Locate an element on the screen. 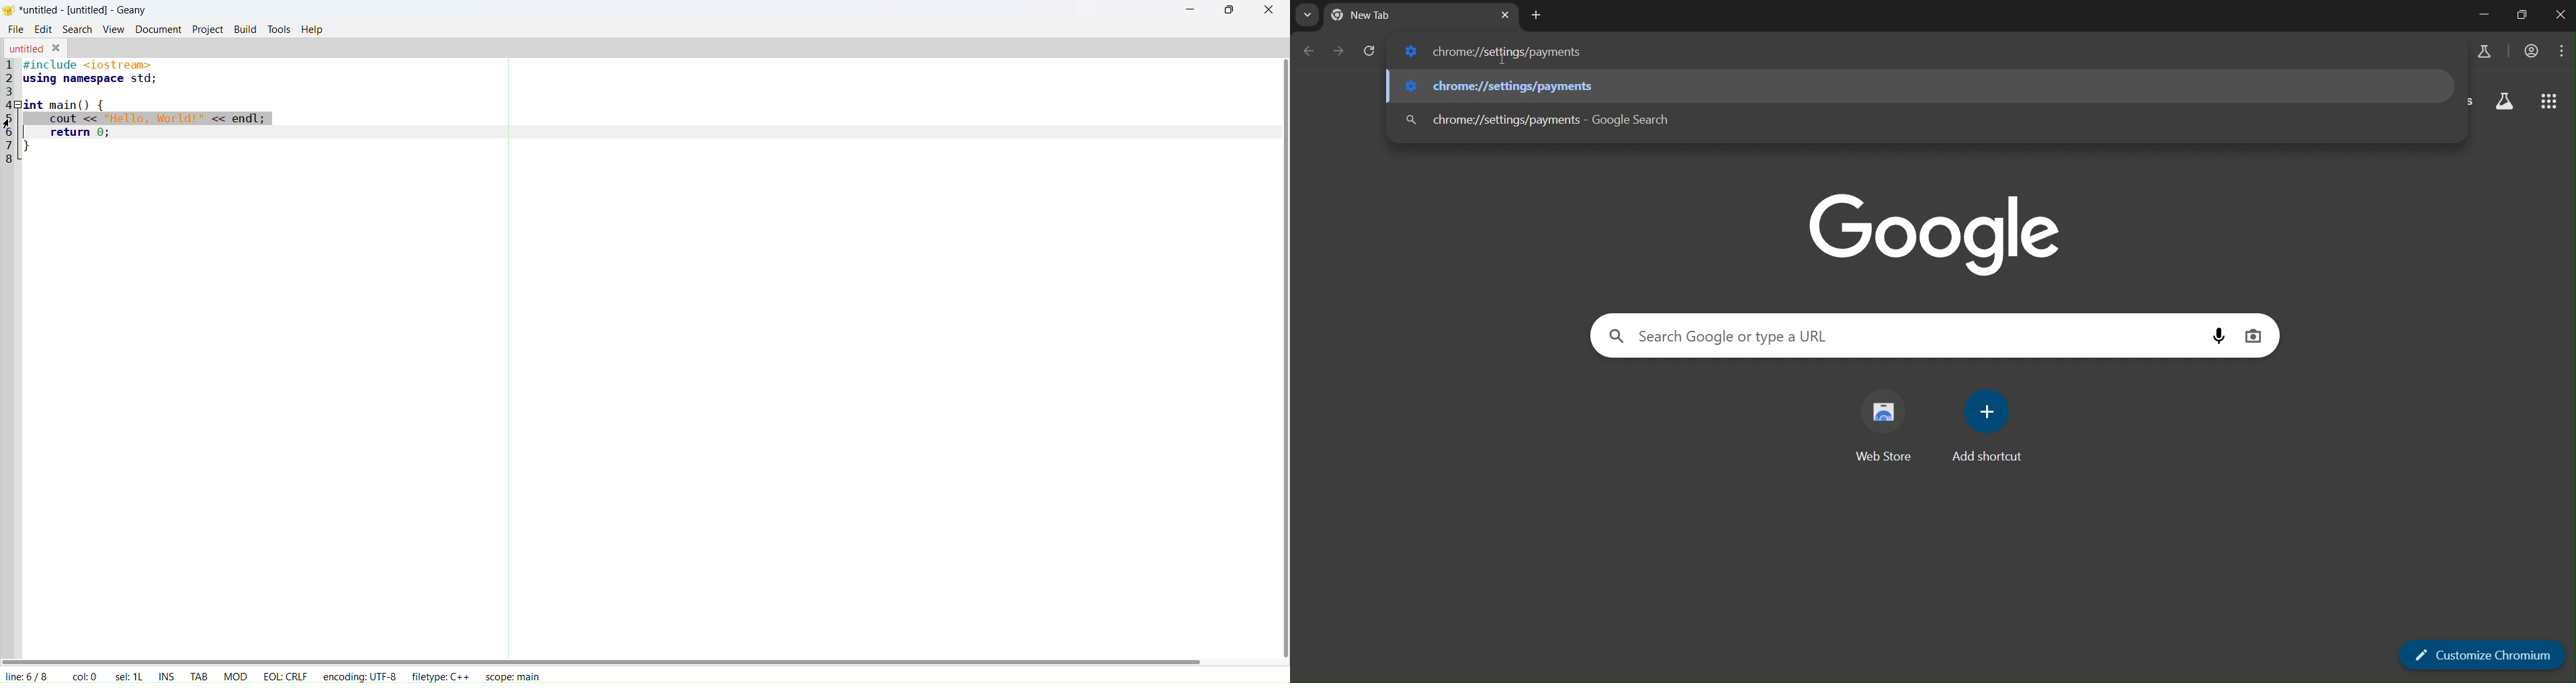 This screenshot has height=700, width=2576. 8 is located at coordinates (10, 159).